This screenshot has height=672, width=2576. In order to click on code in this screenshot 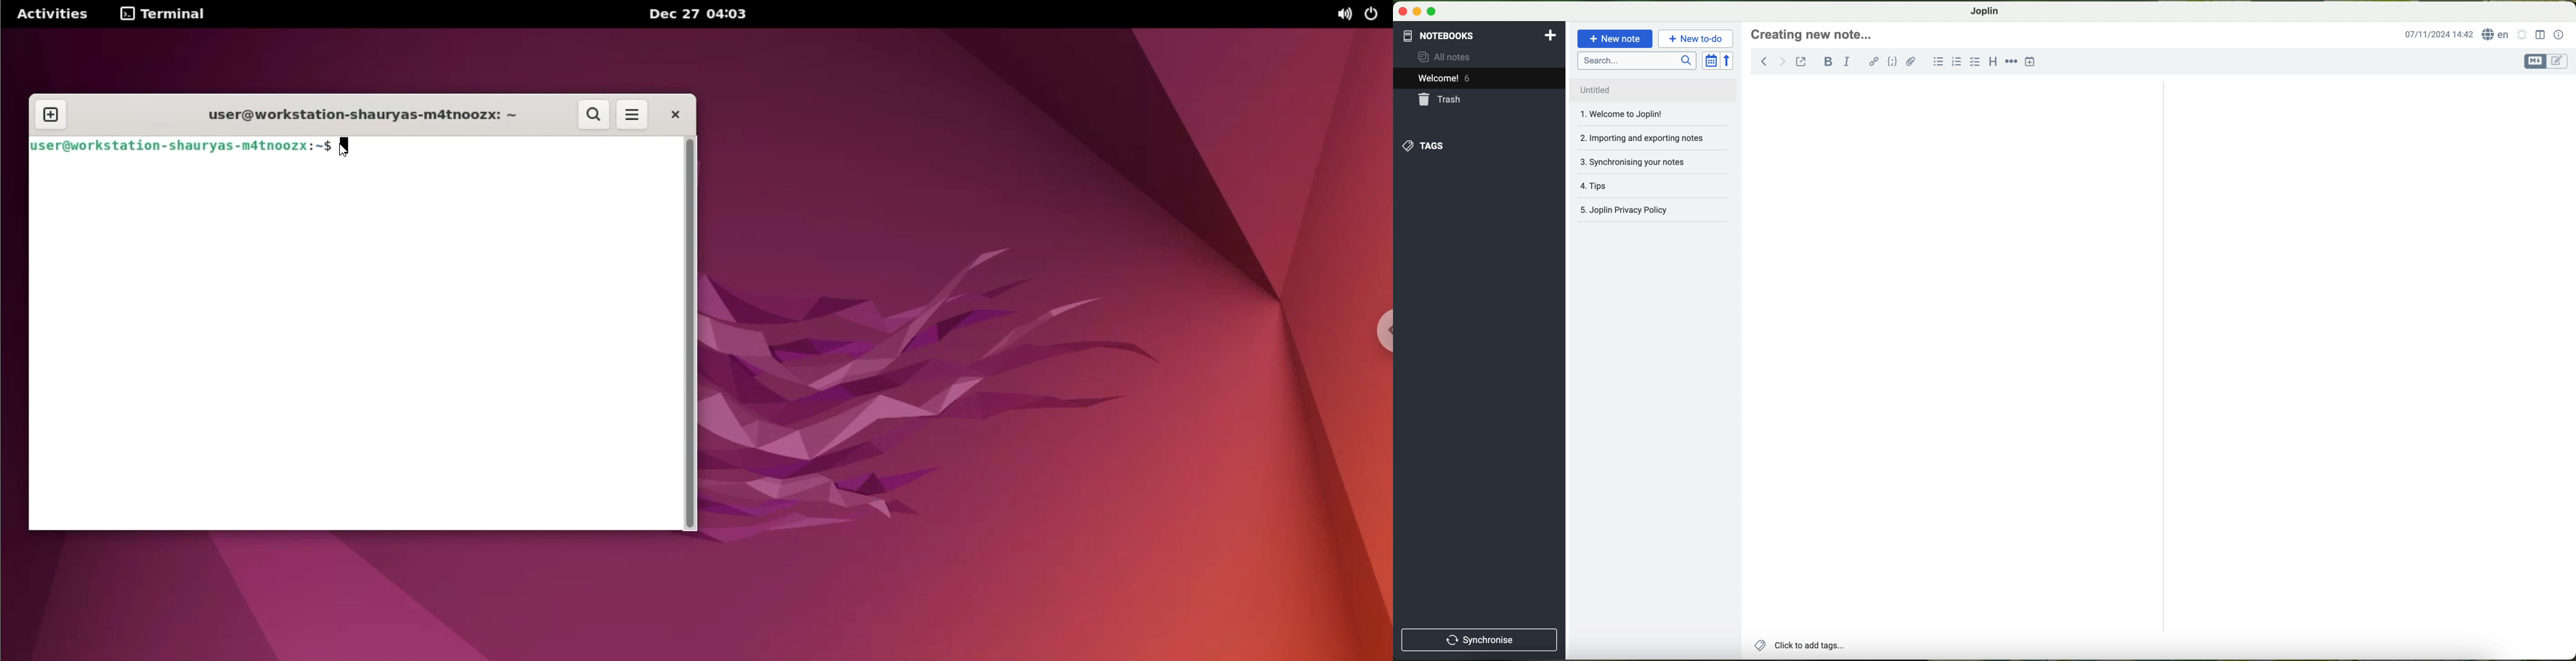, I will do `click(1894, 62)`.